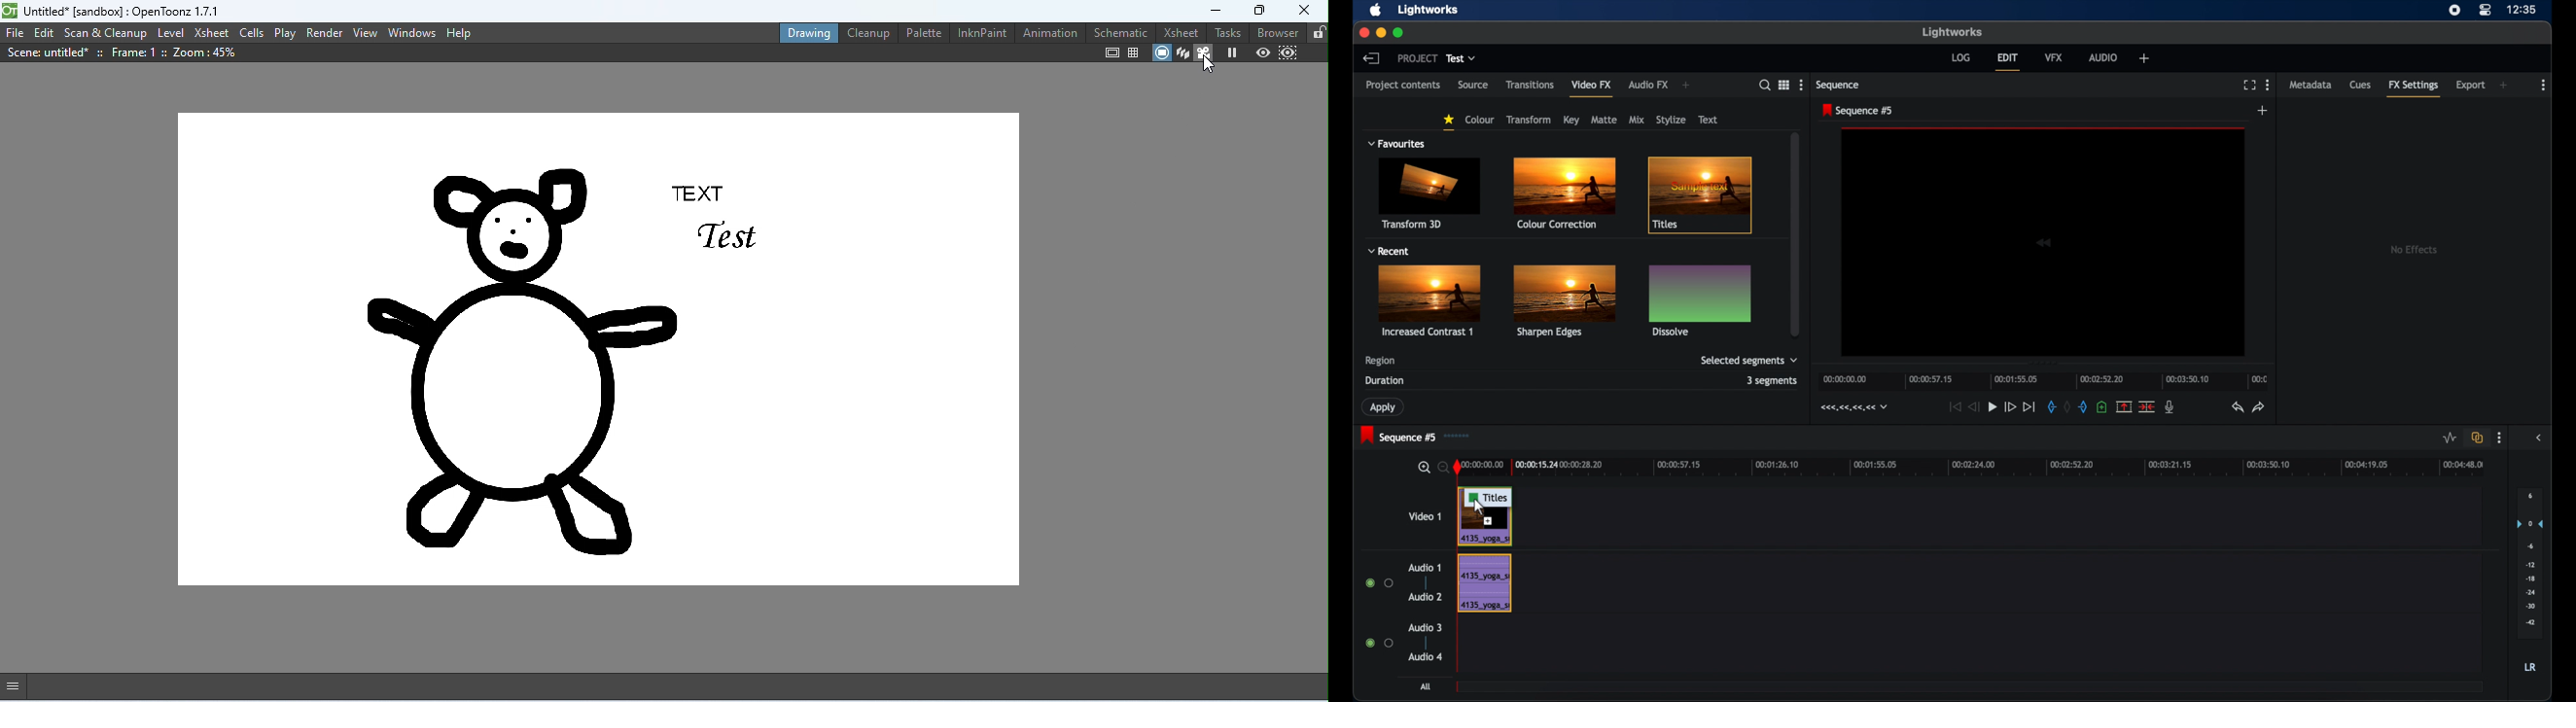  I want to click on export, so click(2470, 85).